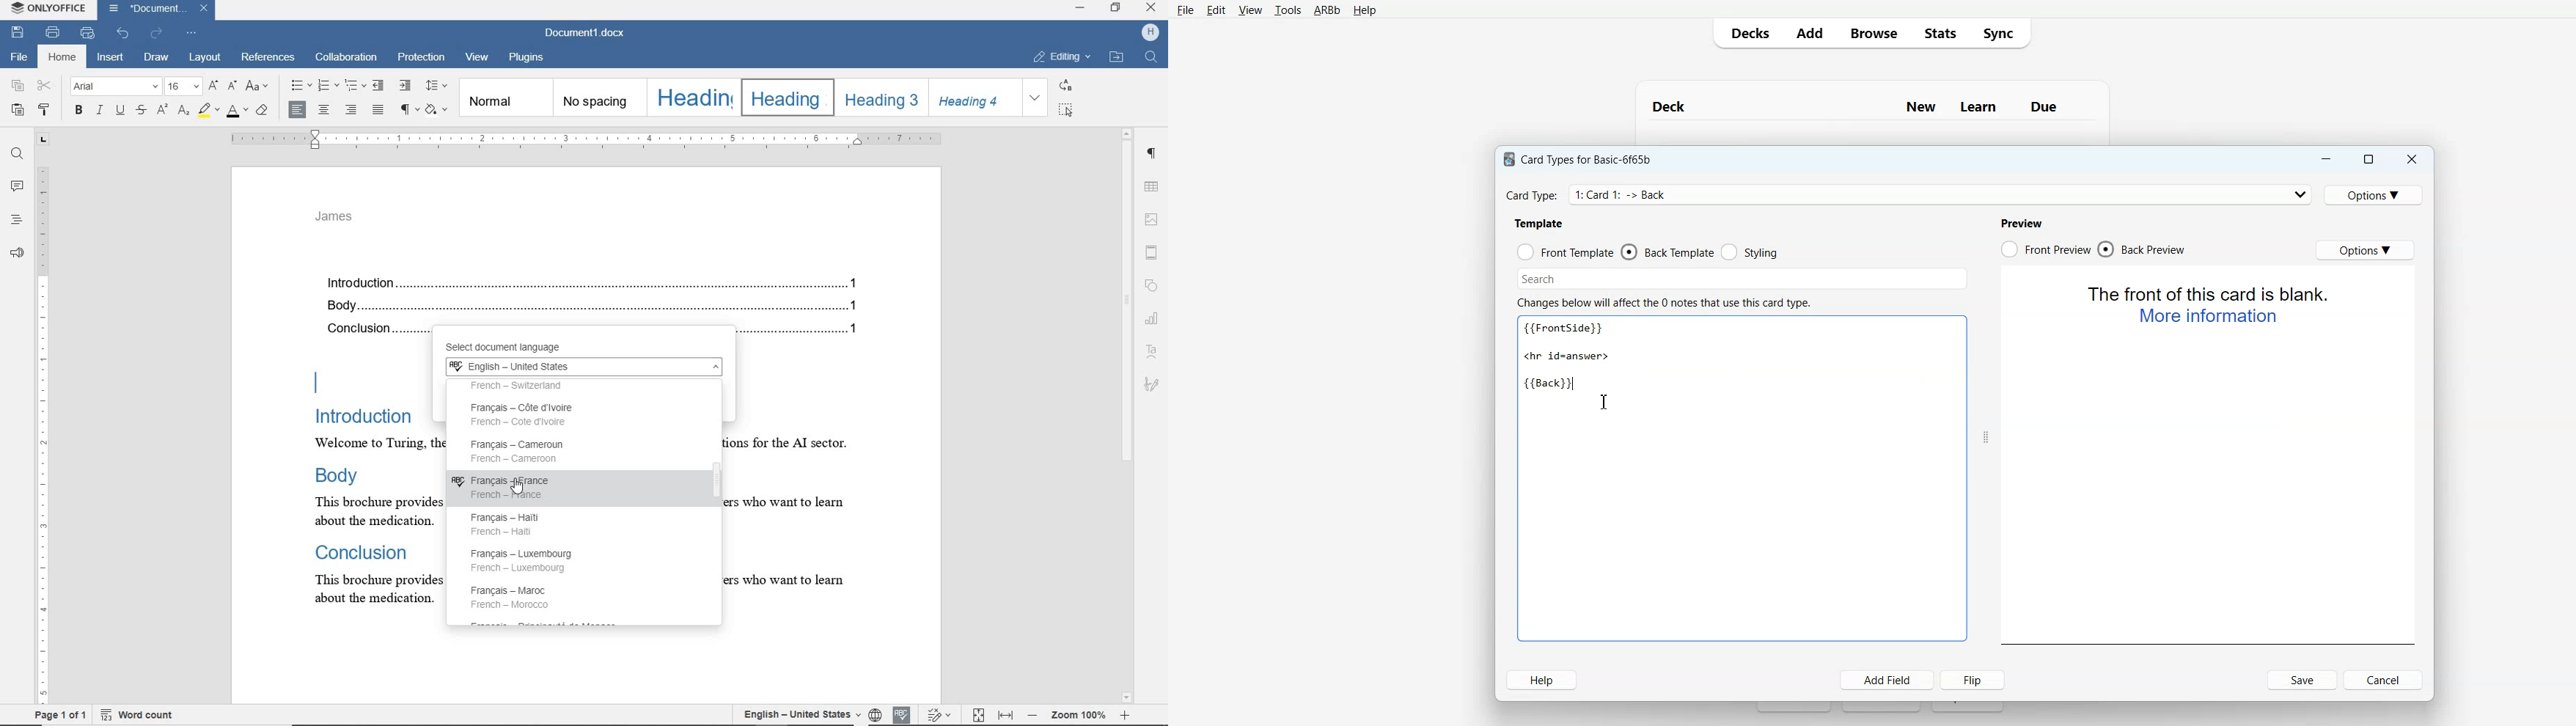 The width and height of the screenshot is (2576, 728). I want to click on decrement font size, so click(232, 85).